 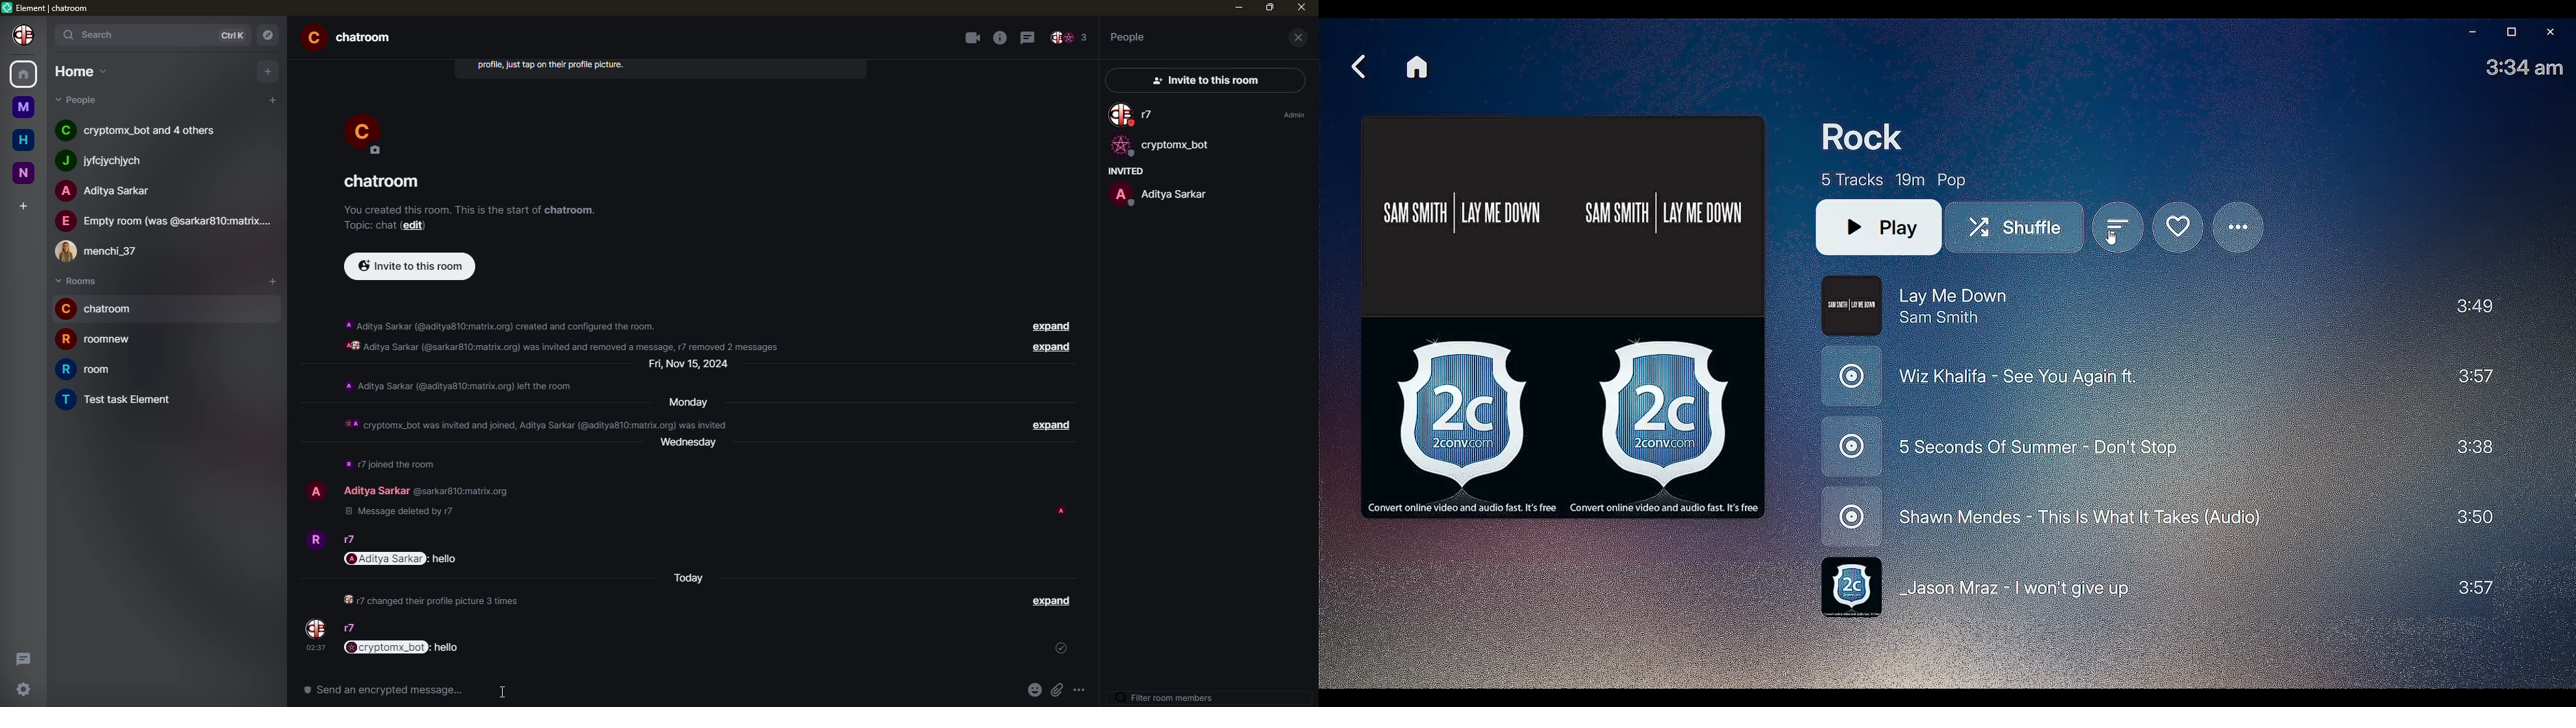 I want to click on emoji, so click(x=1011, y=691).